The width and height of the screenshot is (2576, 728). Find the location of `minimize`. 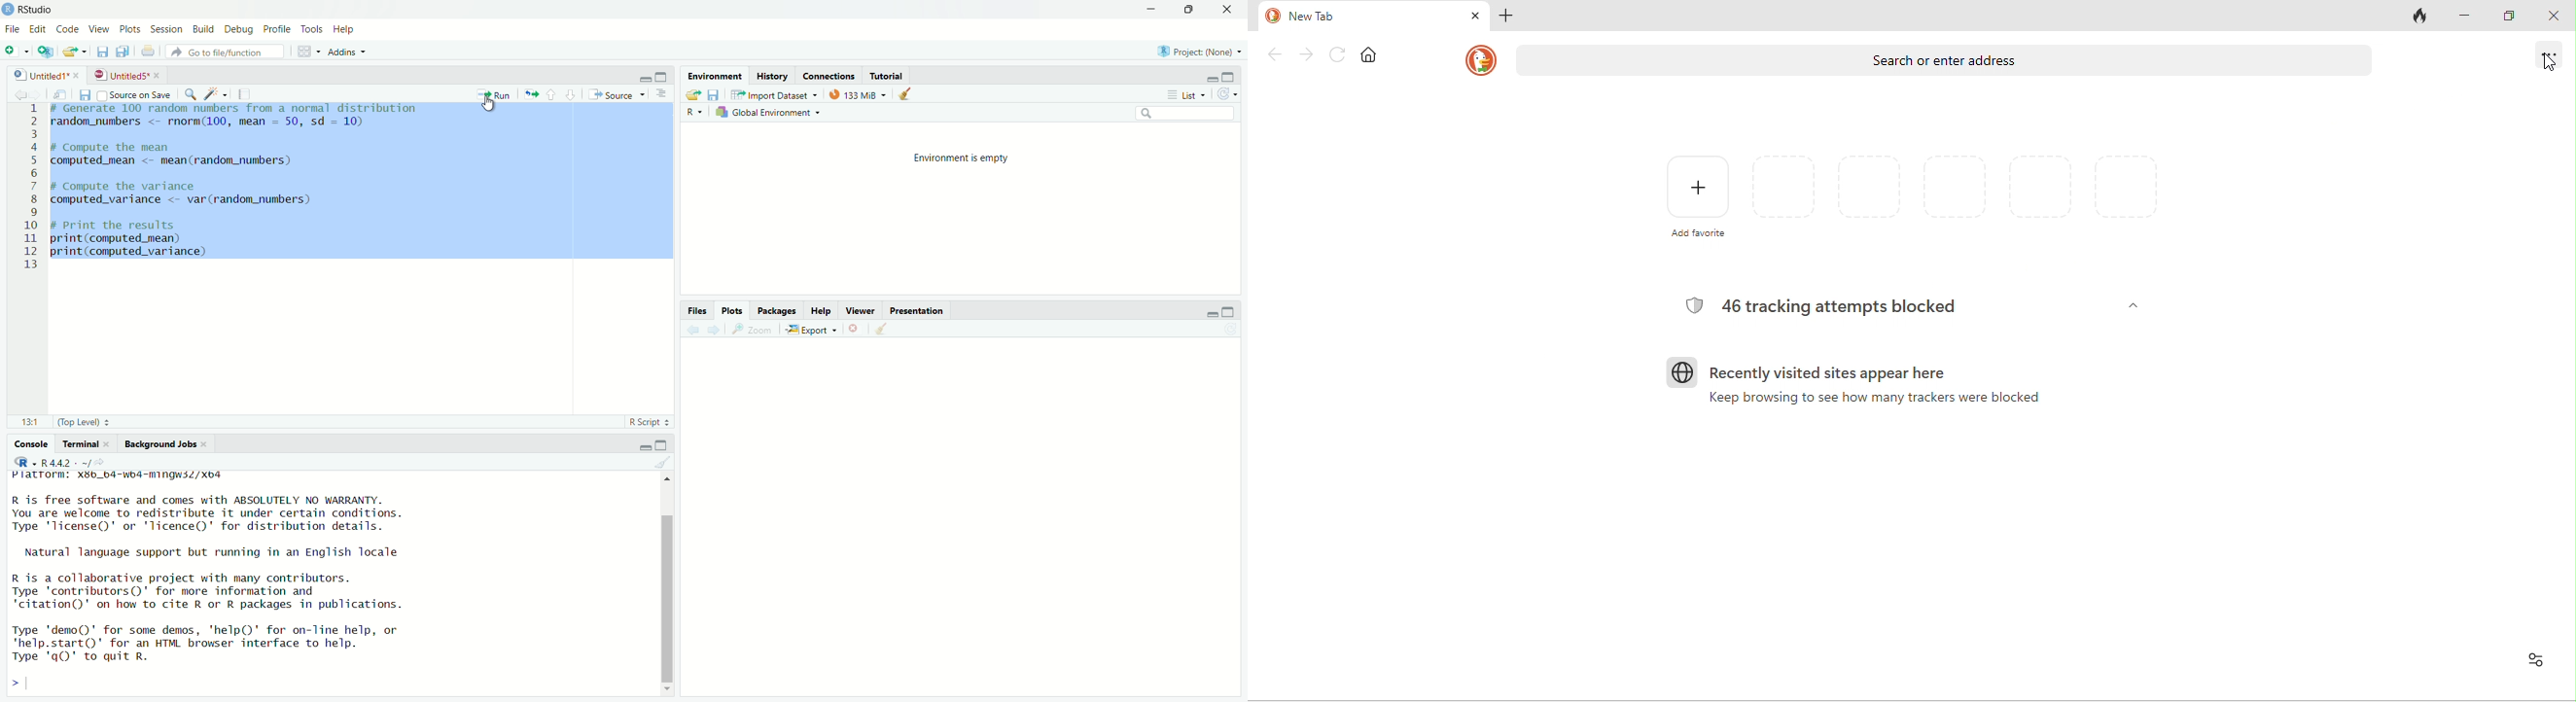

minimize is located at coordinates (1152, 8).